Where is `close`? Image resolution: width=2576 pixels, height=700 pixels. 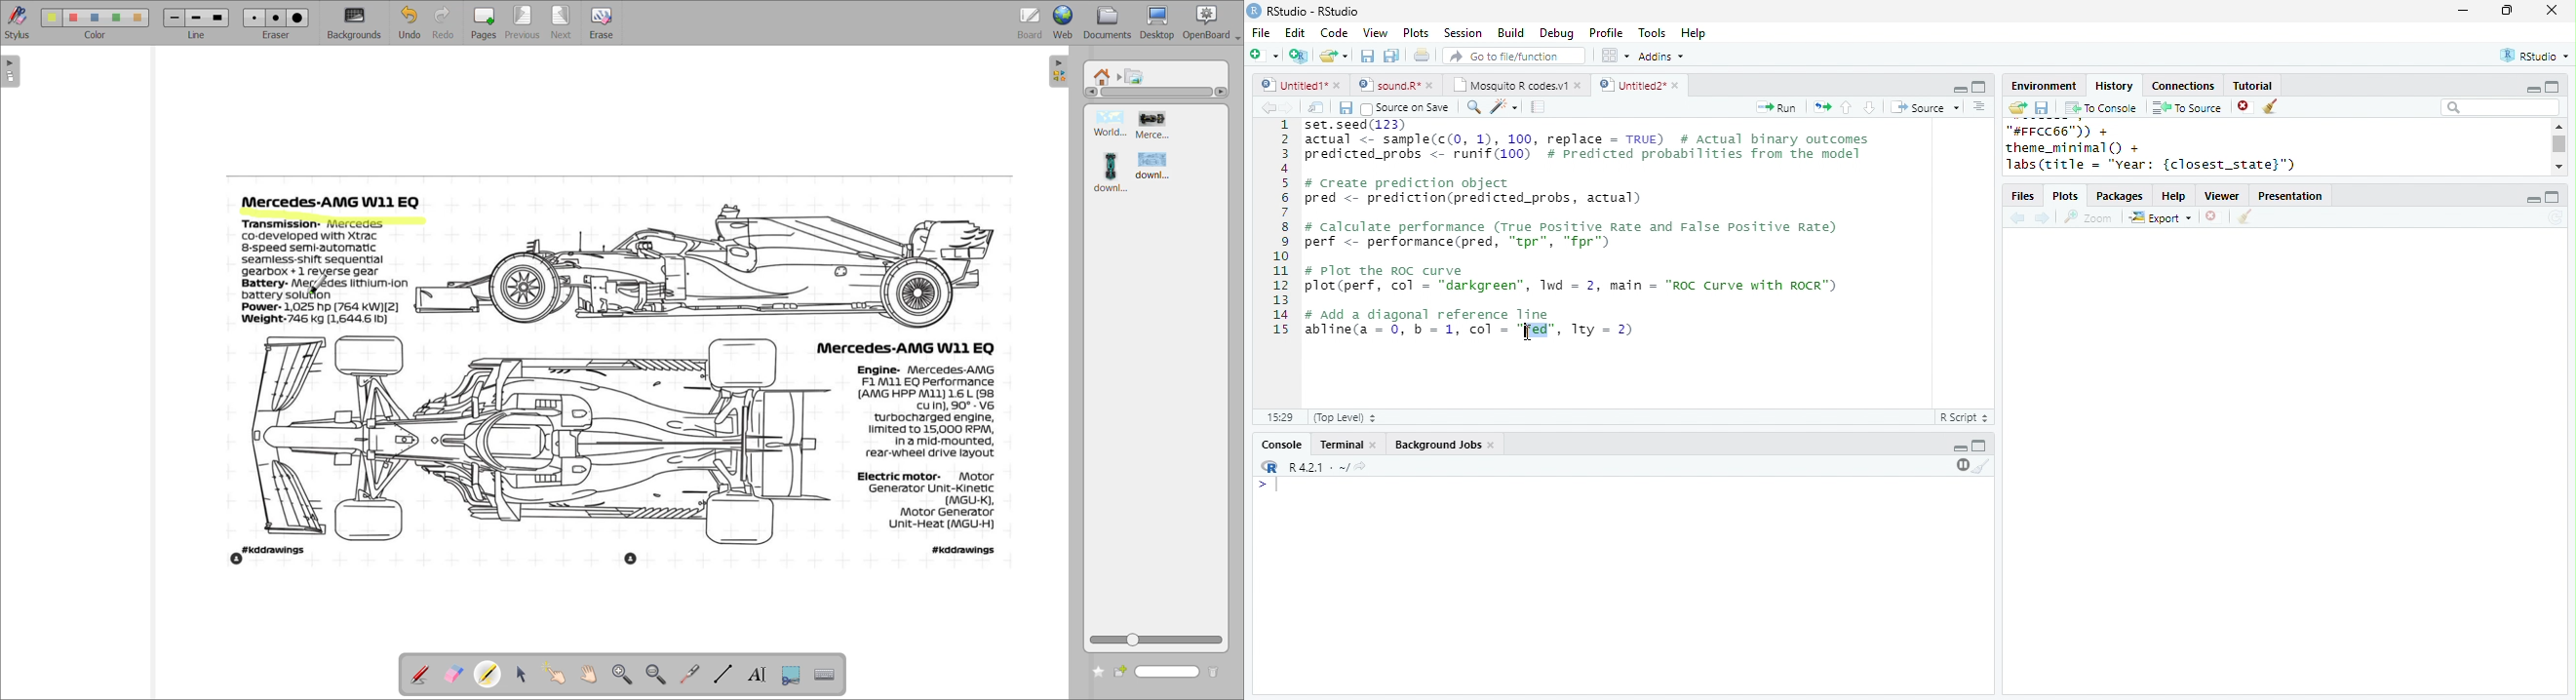 close is located at coordinates (1494, 446).